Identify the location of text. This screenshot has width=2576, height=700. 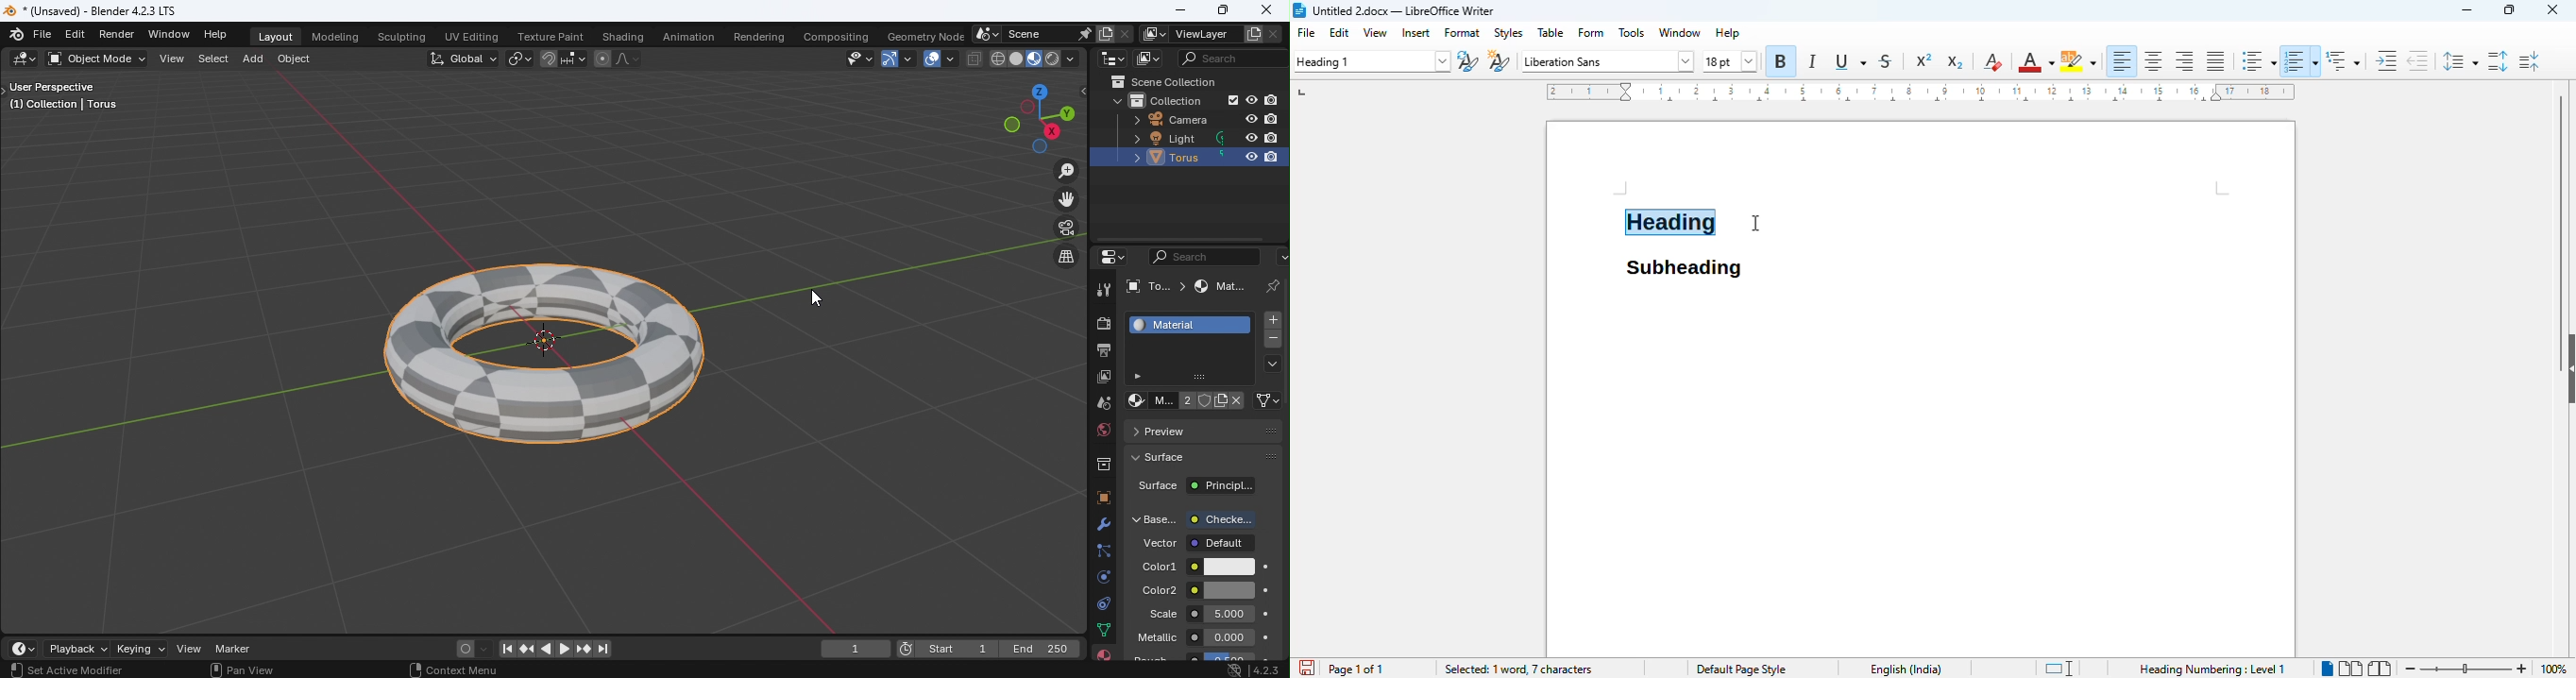
(1683, 272).